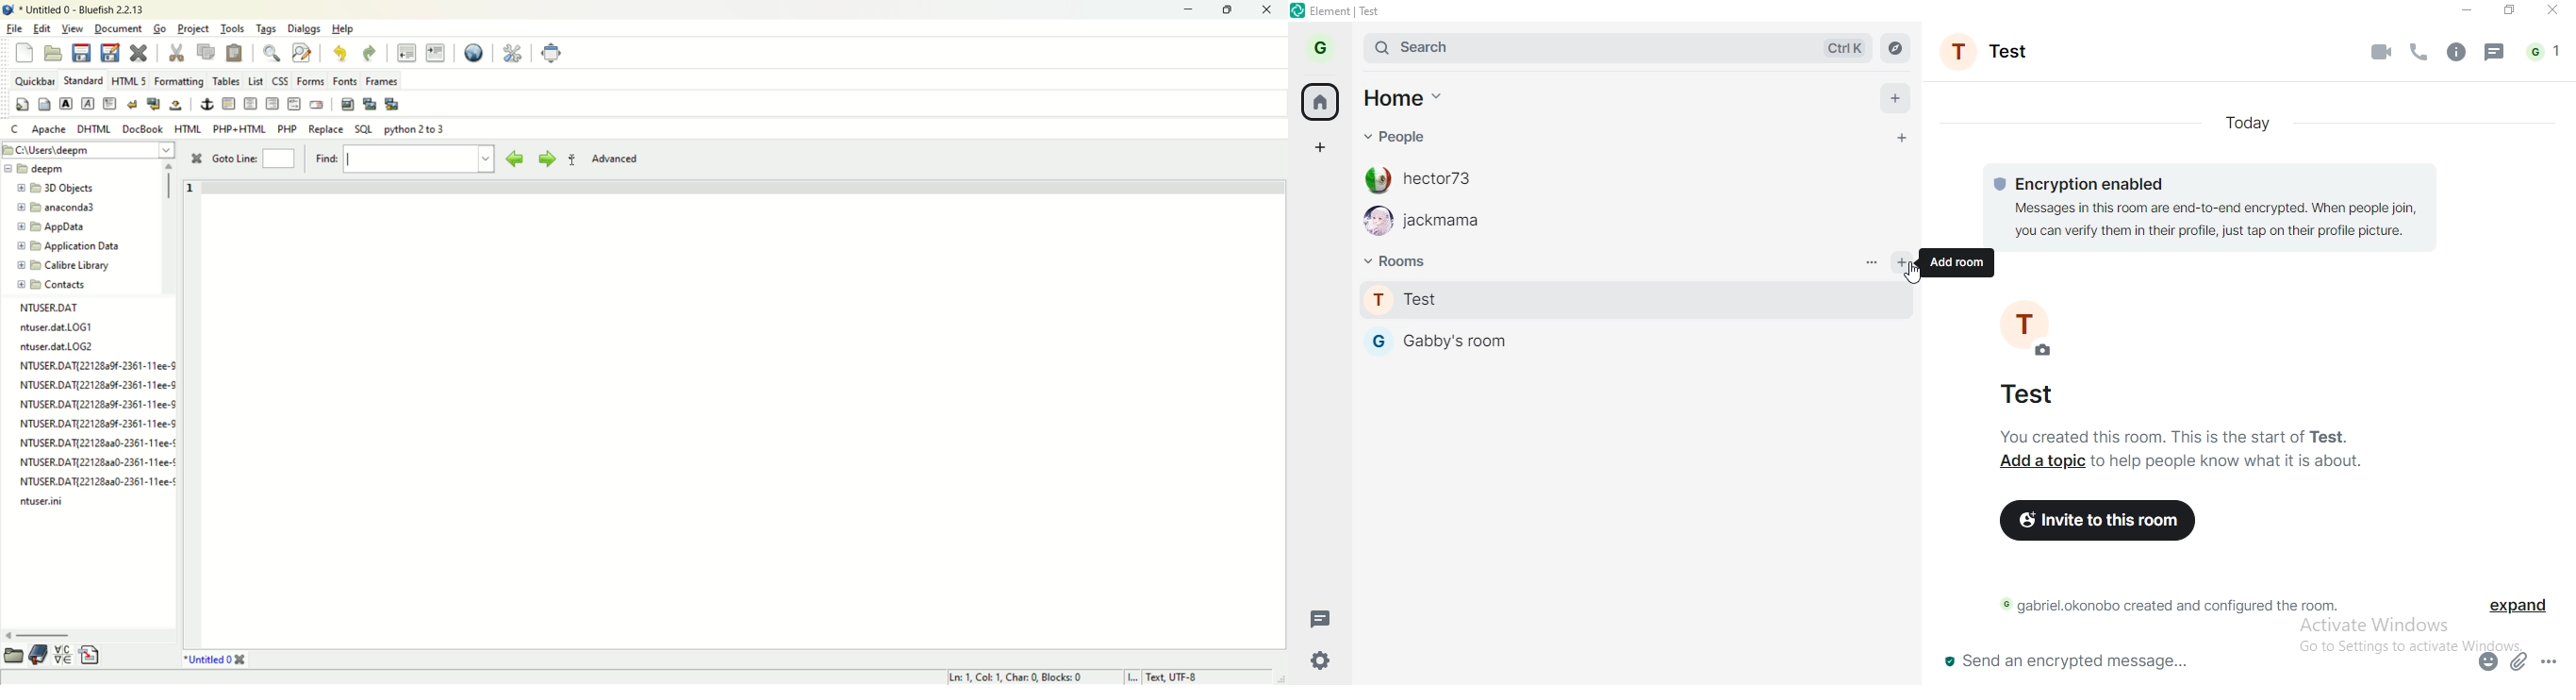  I want to click on previous, so click(515, 158).